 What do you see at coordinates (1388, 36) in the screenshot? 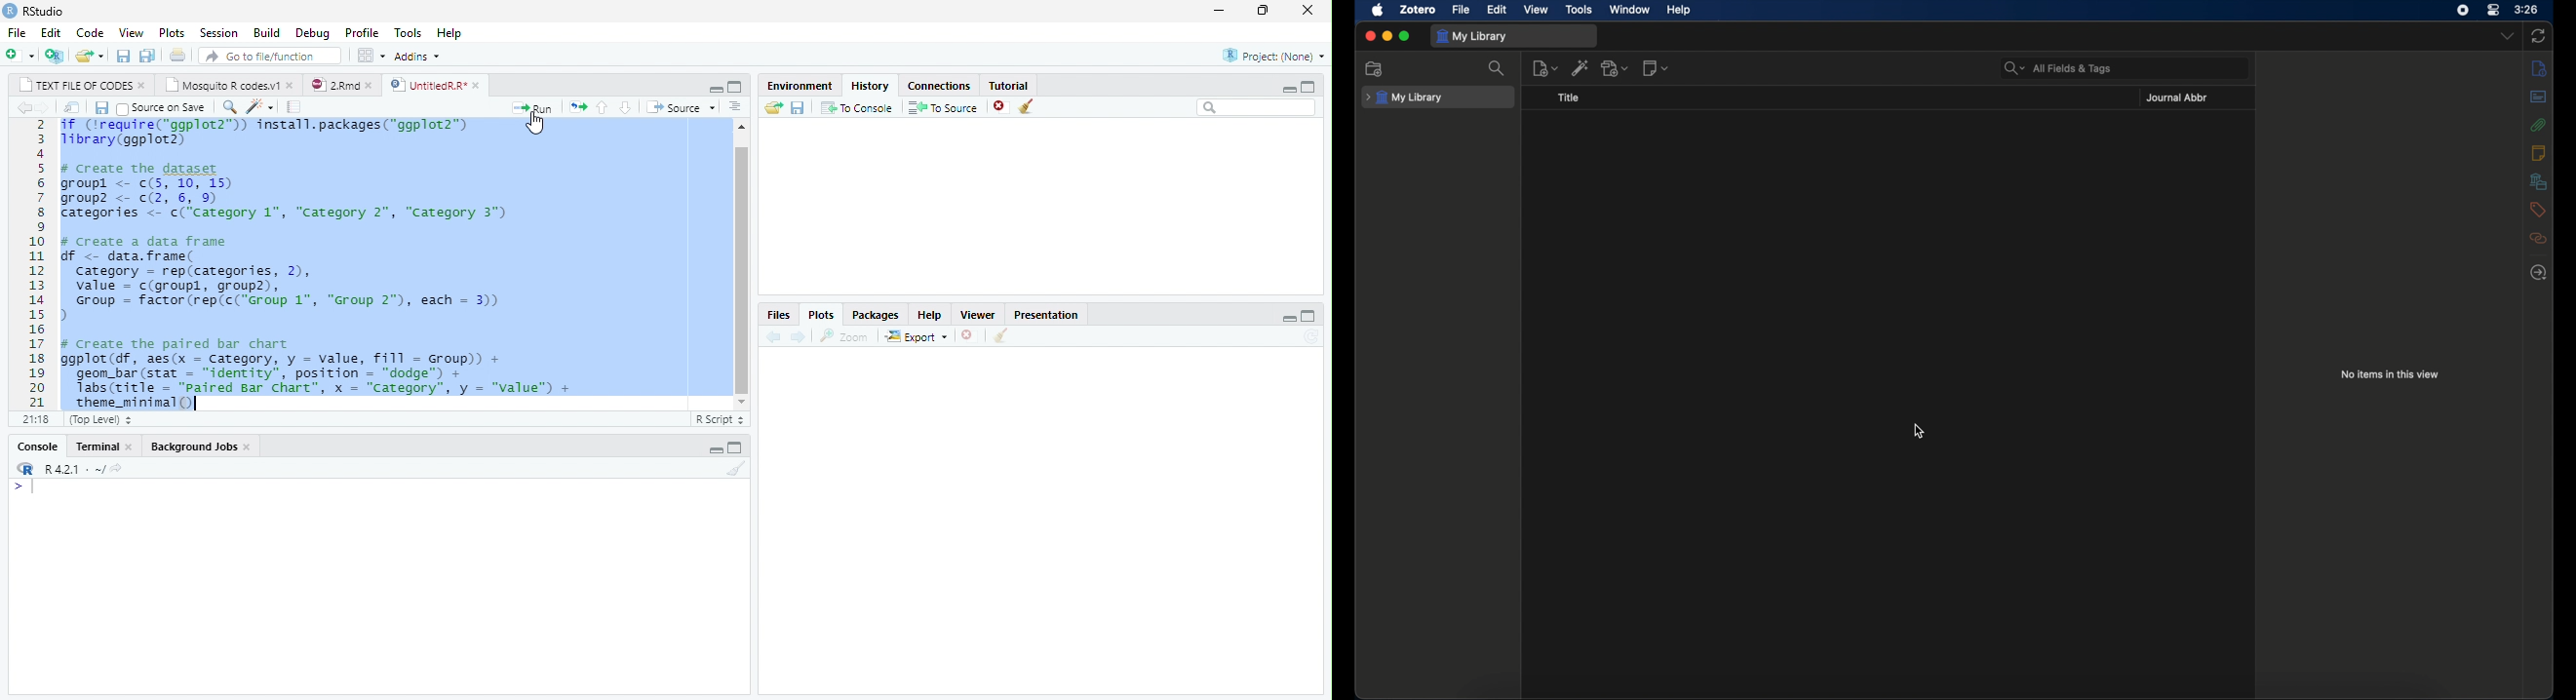
I see `minimize` at bounding box center [1388, 36].